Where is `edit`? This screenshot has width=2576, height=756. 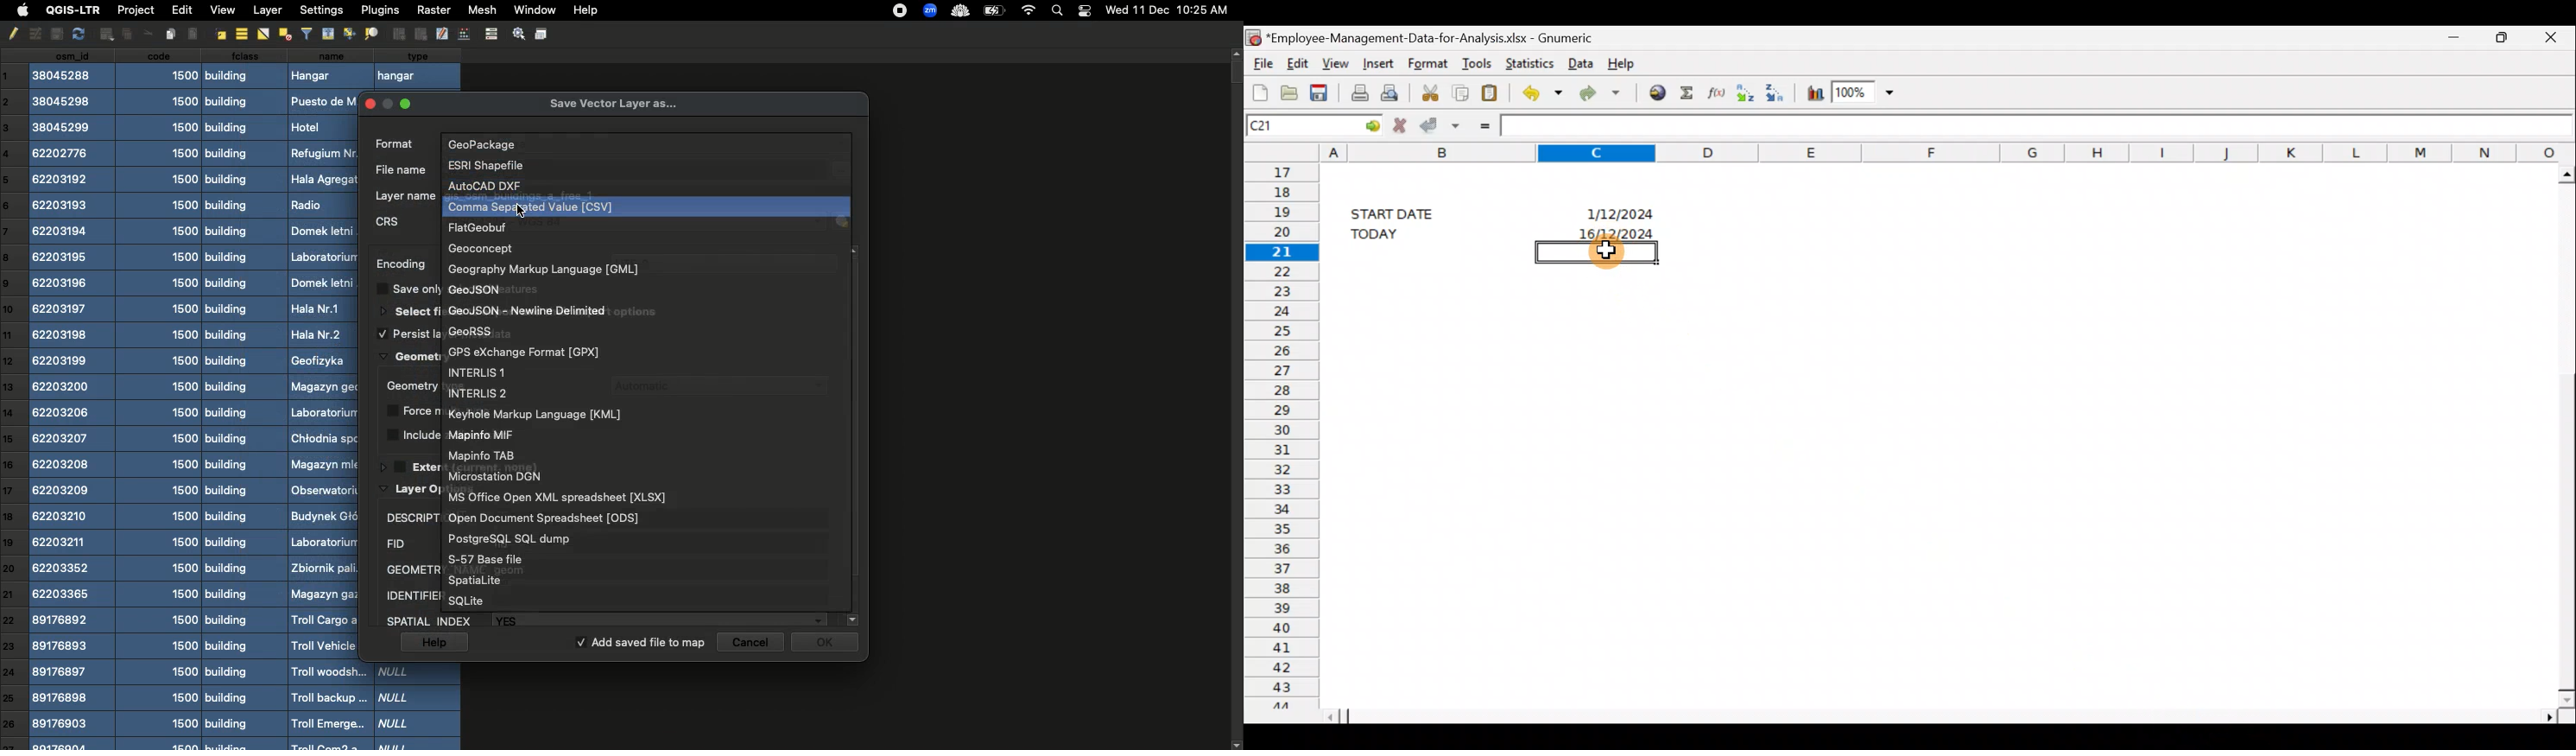
edit is located at coordinates (442, 34).